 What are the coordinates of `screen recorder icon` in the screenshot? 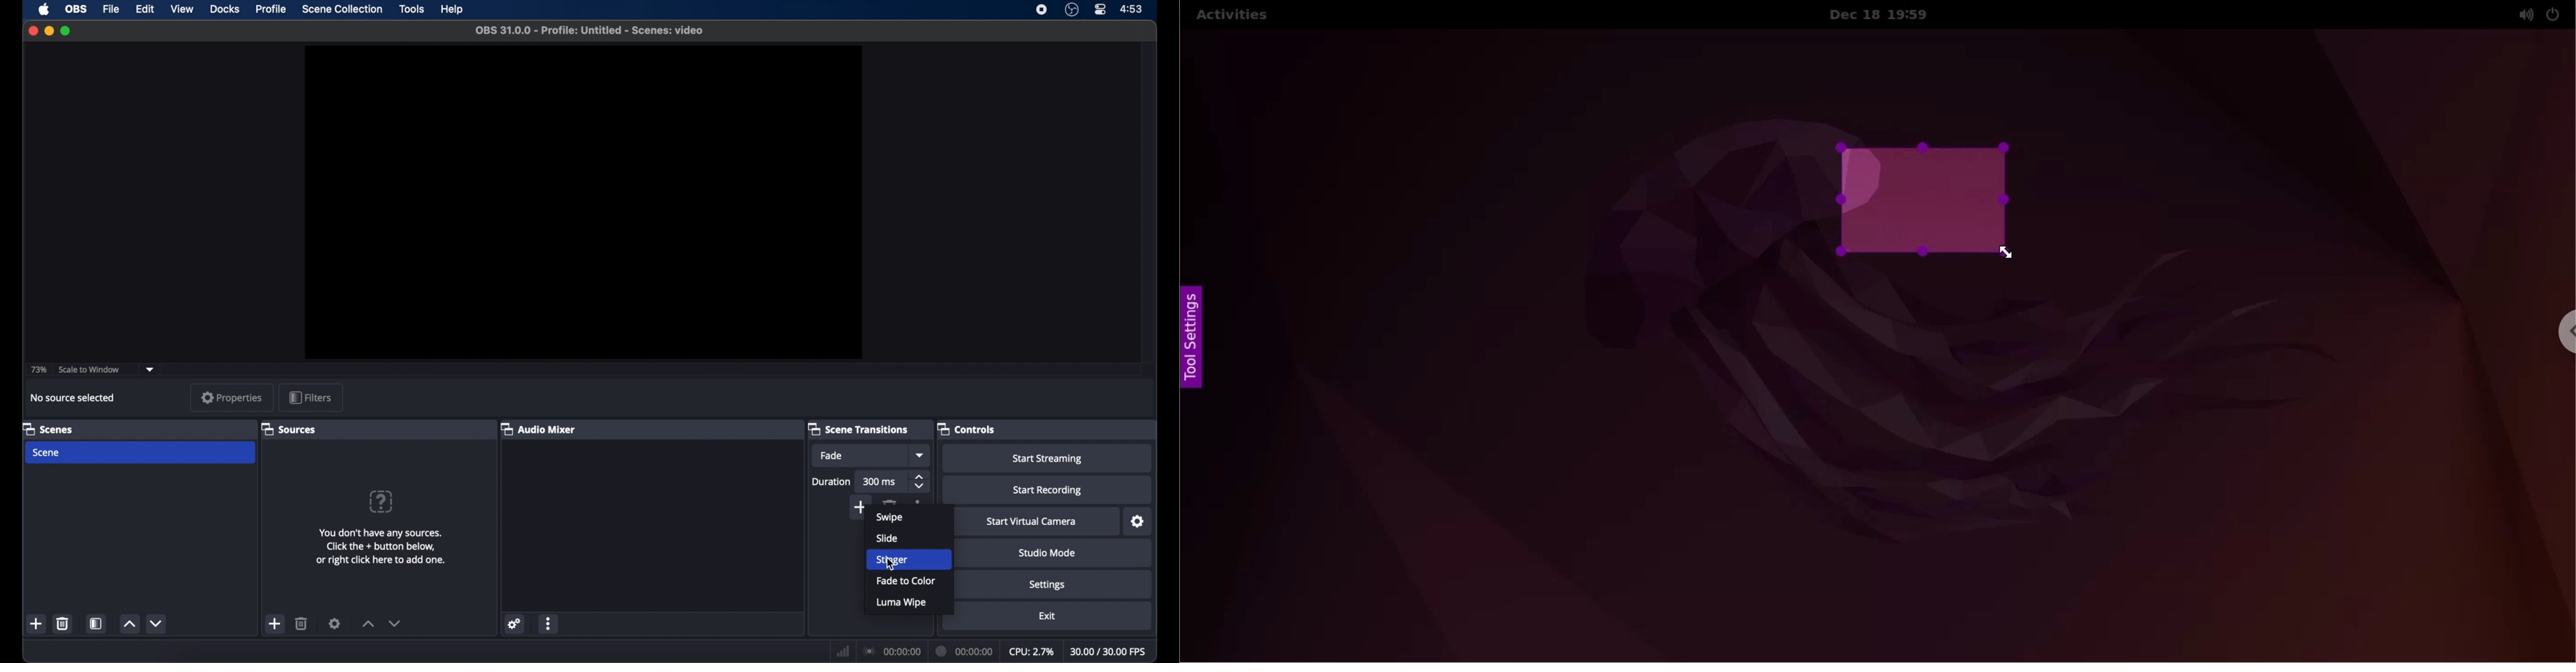 It's located at (1042, 10).